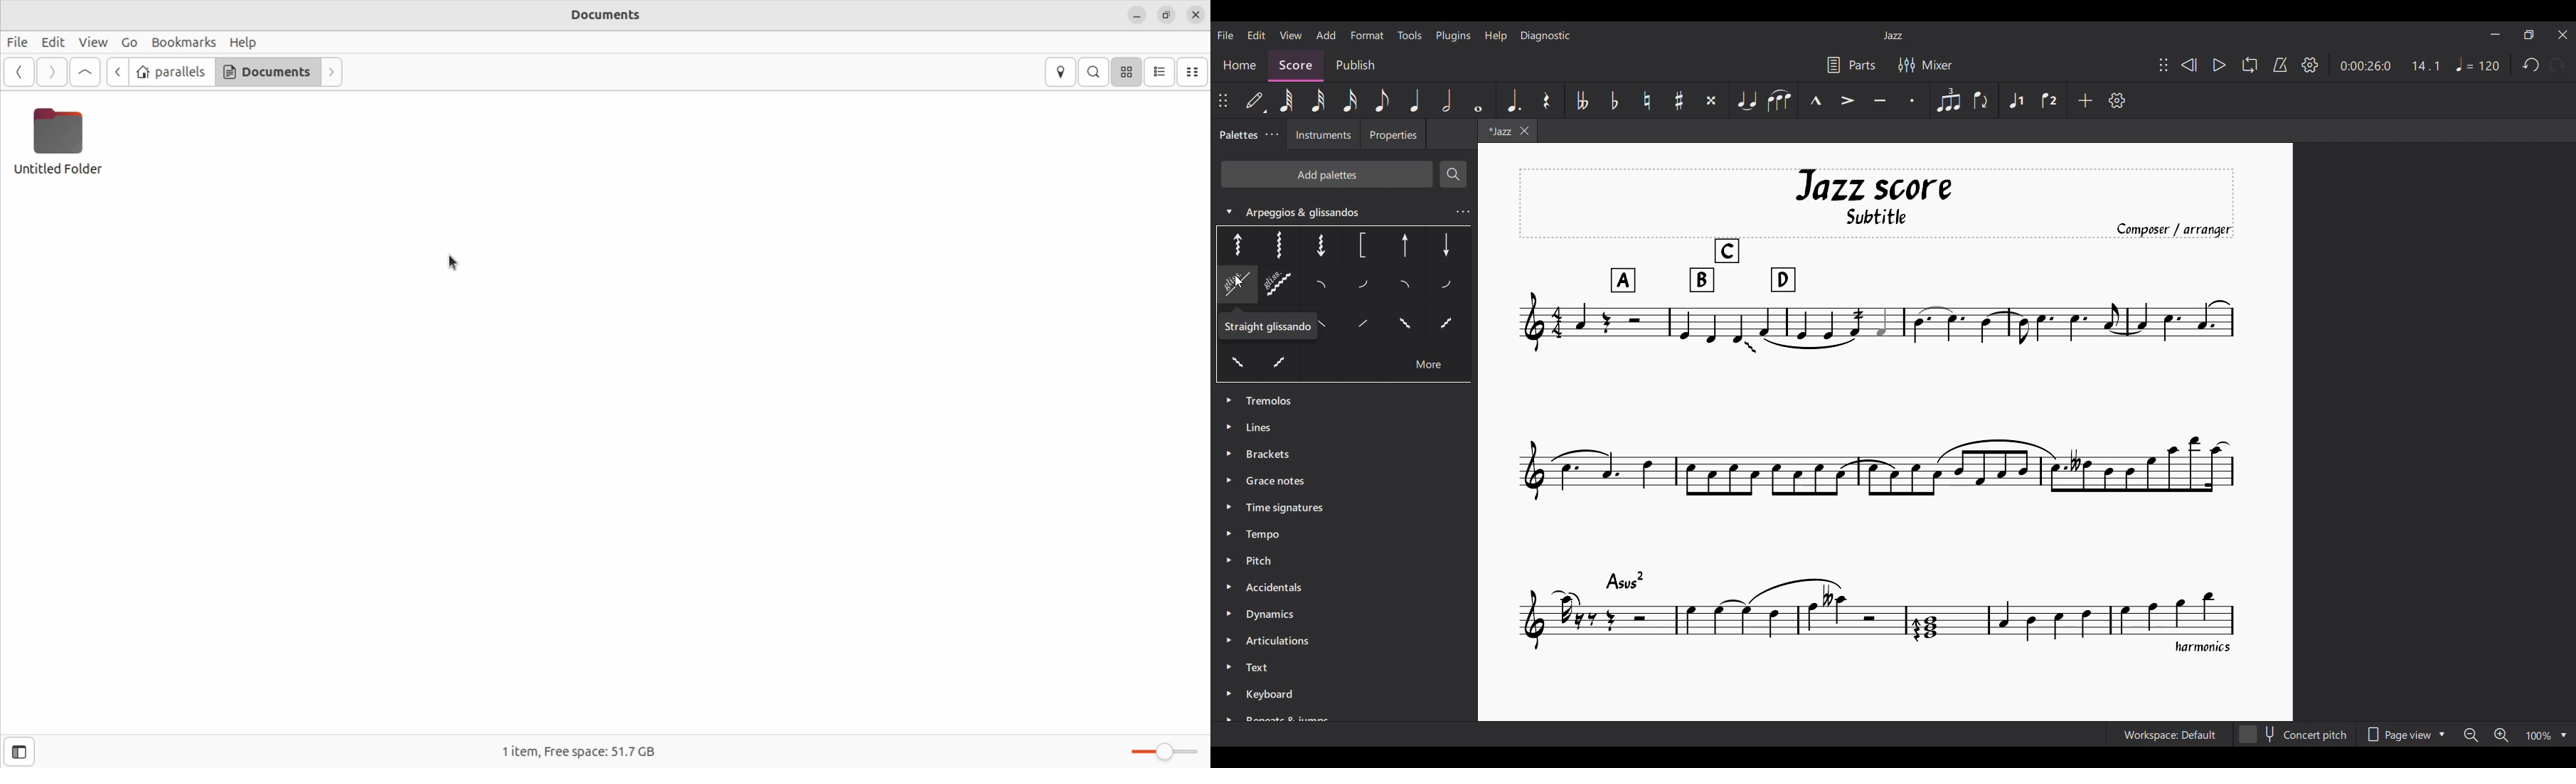 The height and width of the screenshot is (784, 2576). What do you see at coordinates (1319, 136) in the screenshot?
I see `Instruments` at bounding box center [1319, 136].